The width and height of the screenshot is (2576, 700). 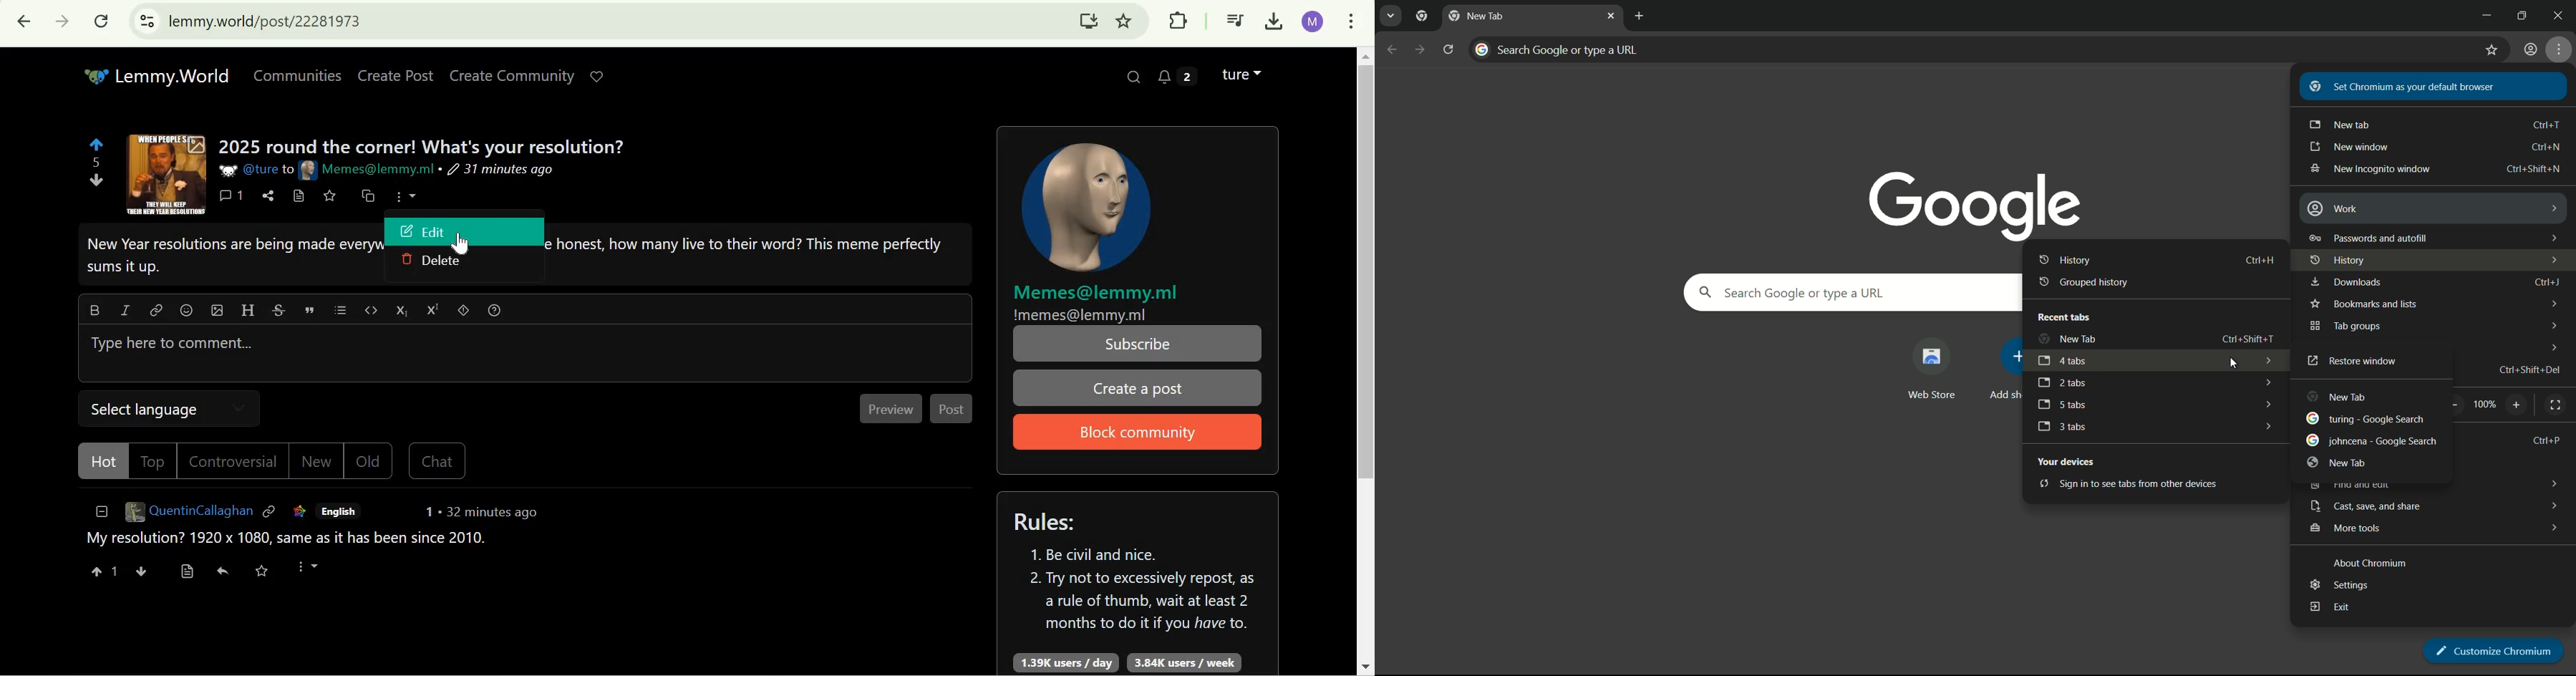 What do you see at coordinates (247, 309) in the screenshot?
I see `Header` at bounding box center [247, 309].